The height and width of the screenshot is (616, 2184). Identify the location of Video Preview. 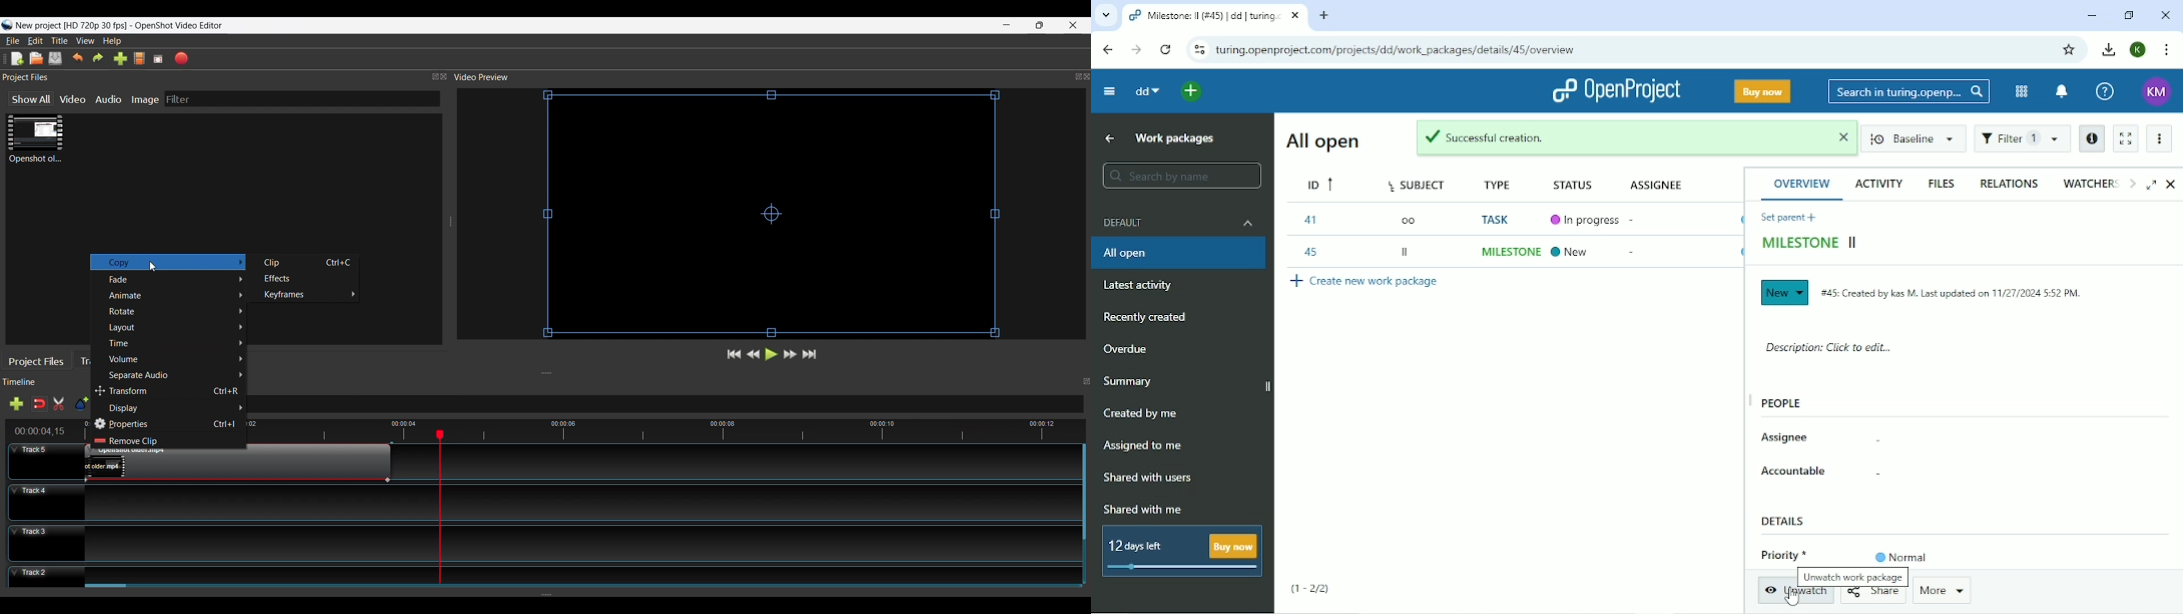
(771, 77).